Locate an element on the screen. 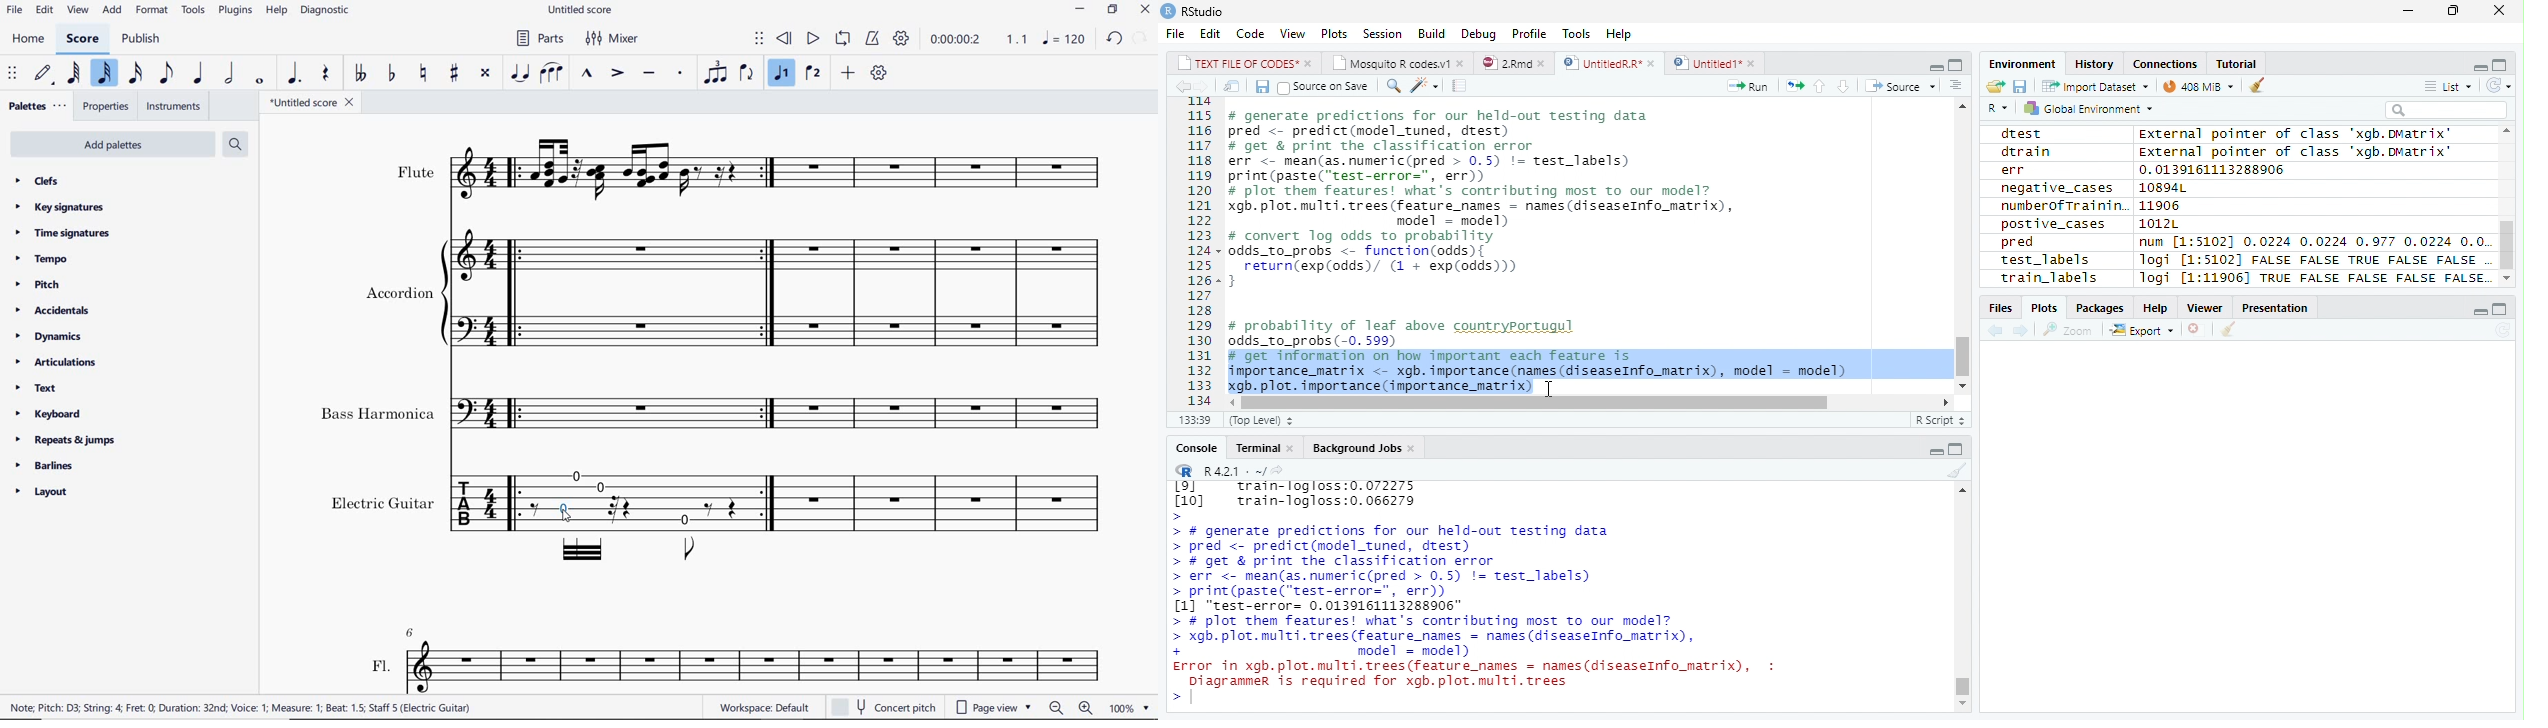 The image size is (2548, 728). Clean is located at coordinates (2229, 330).